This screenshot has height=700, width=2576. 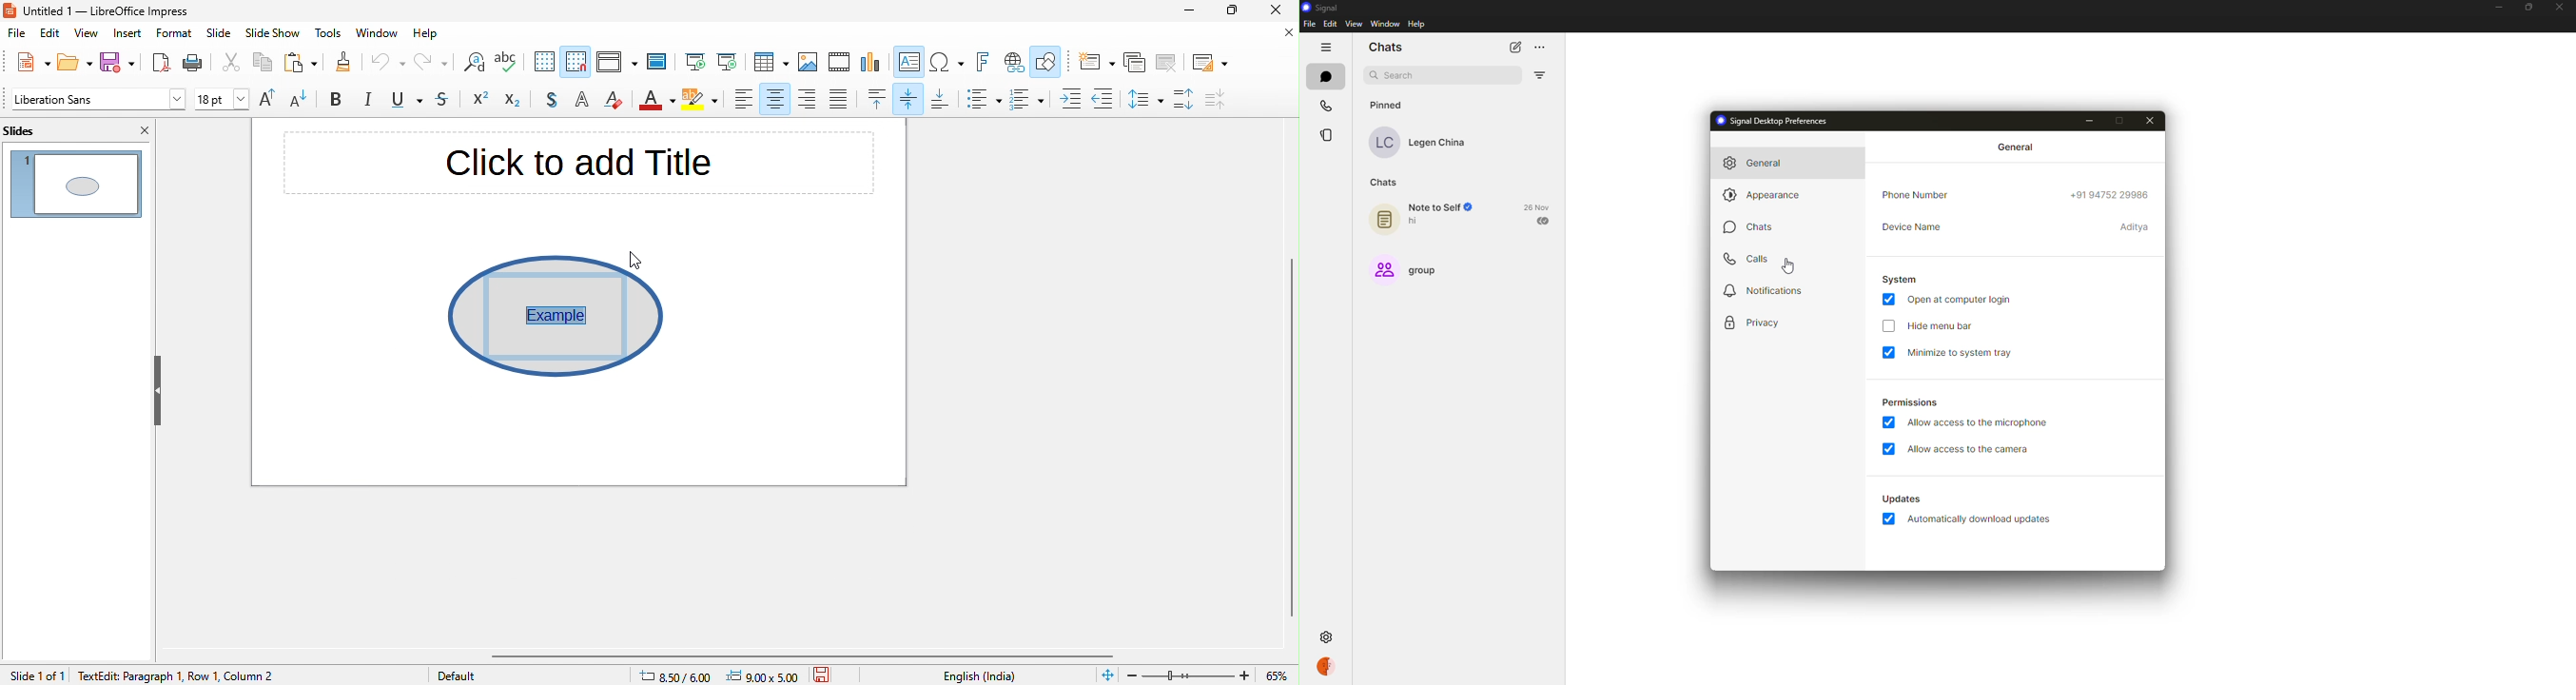 What do you see at coordinates (76, 182) in the screenshot?
I see `slide 1` at bounding box center [76, 182].